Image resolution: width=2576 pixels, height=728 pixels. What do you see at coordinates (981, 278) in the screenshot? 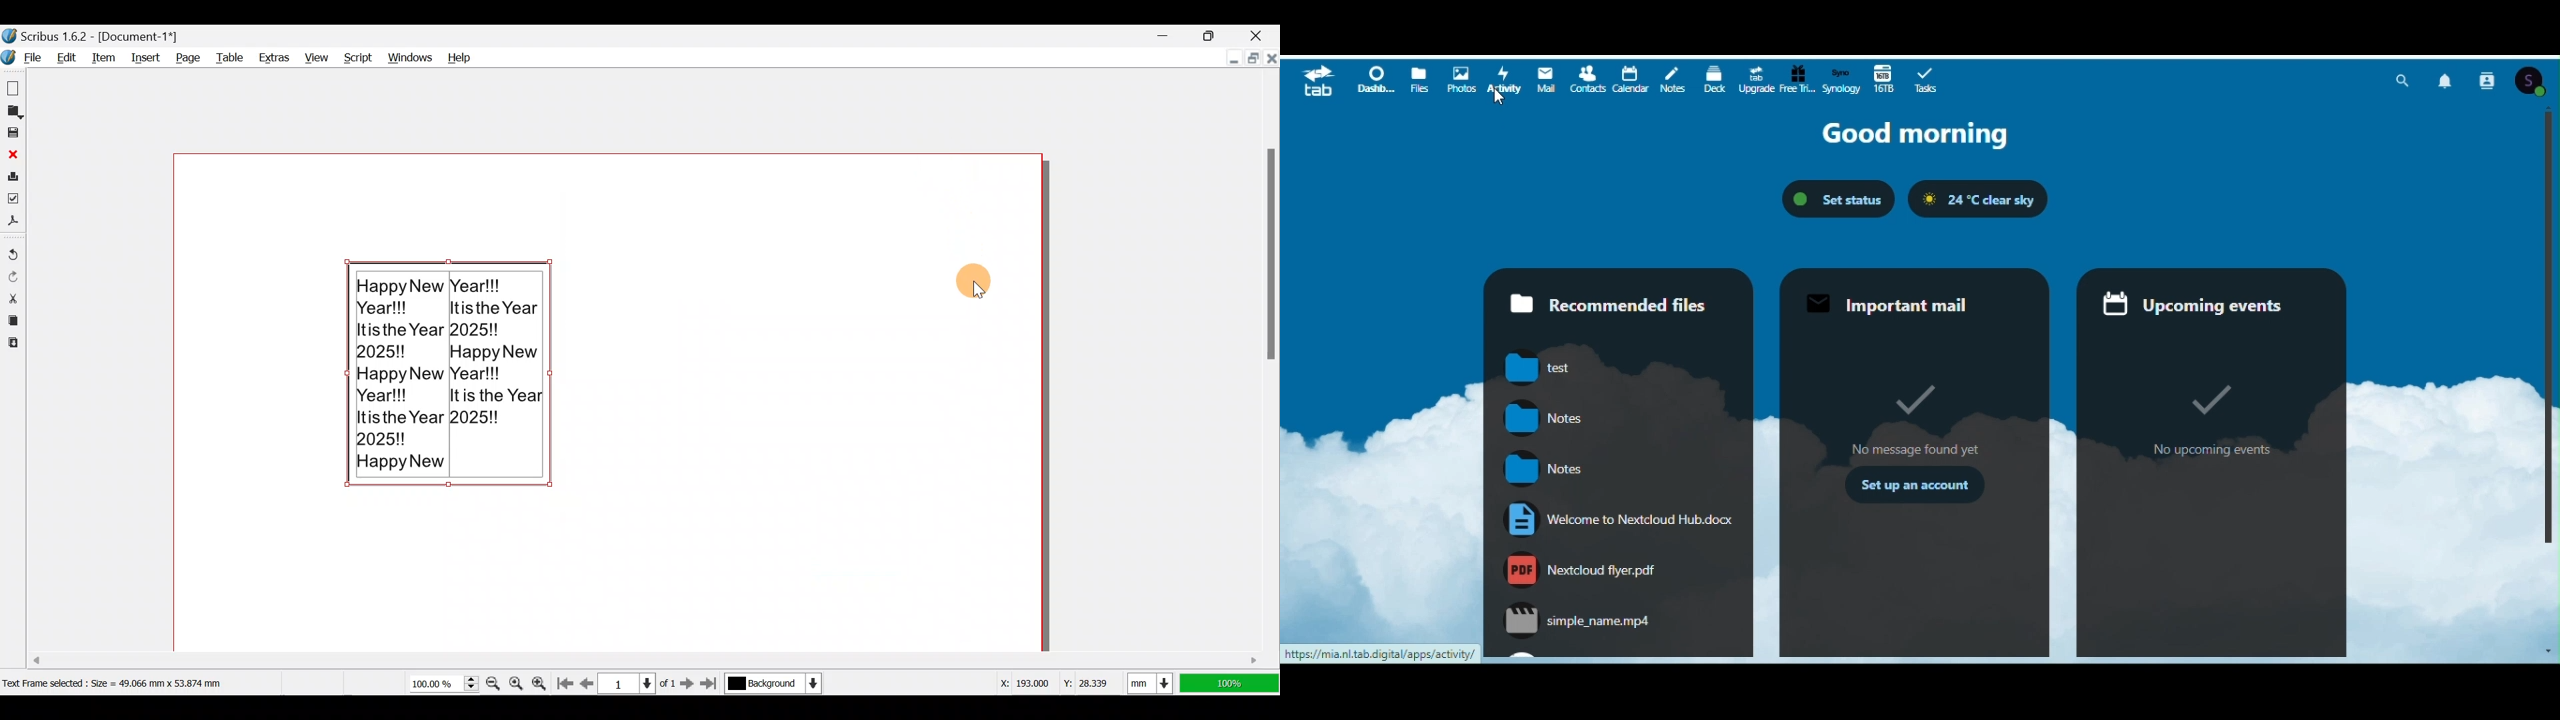
I see `Cursor` at bounding box center [981, 278].